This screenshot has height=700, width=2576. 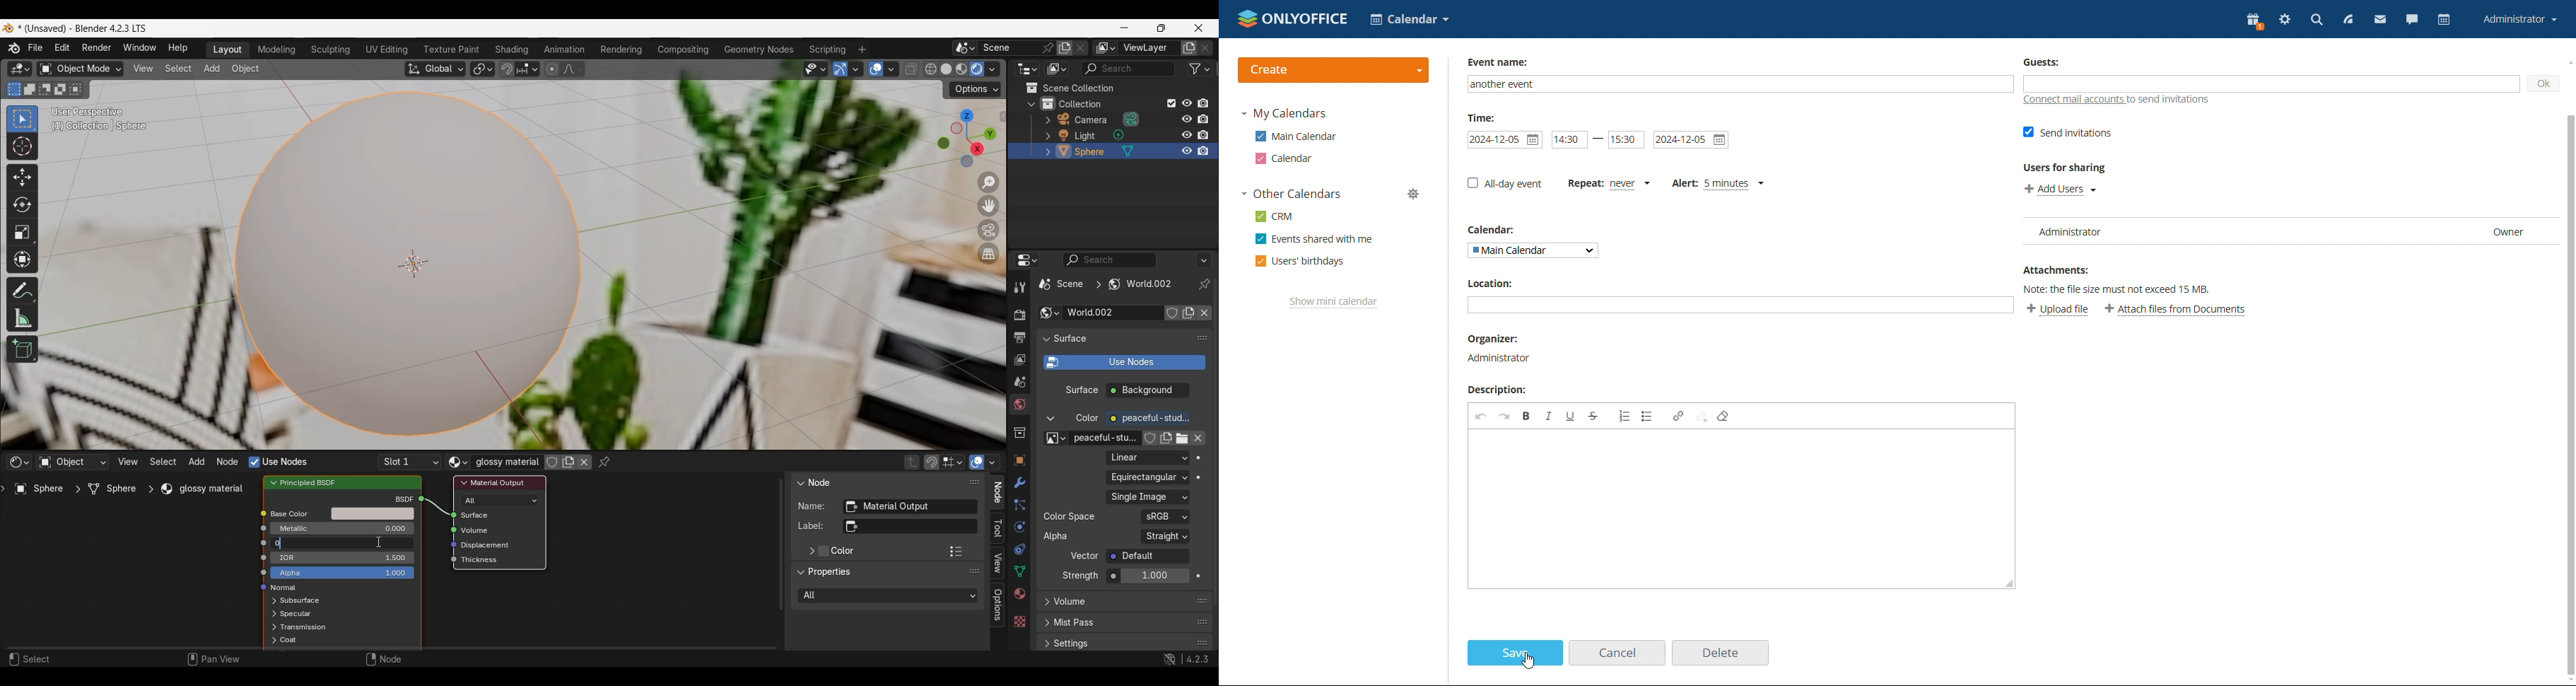 What do you see at coordinates (246, 69) in the screenshot?
I see `Object menu` at bounding box center [246, 69].